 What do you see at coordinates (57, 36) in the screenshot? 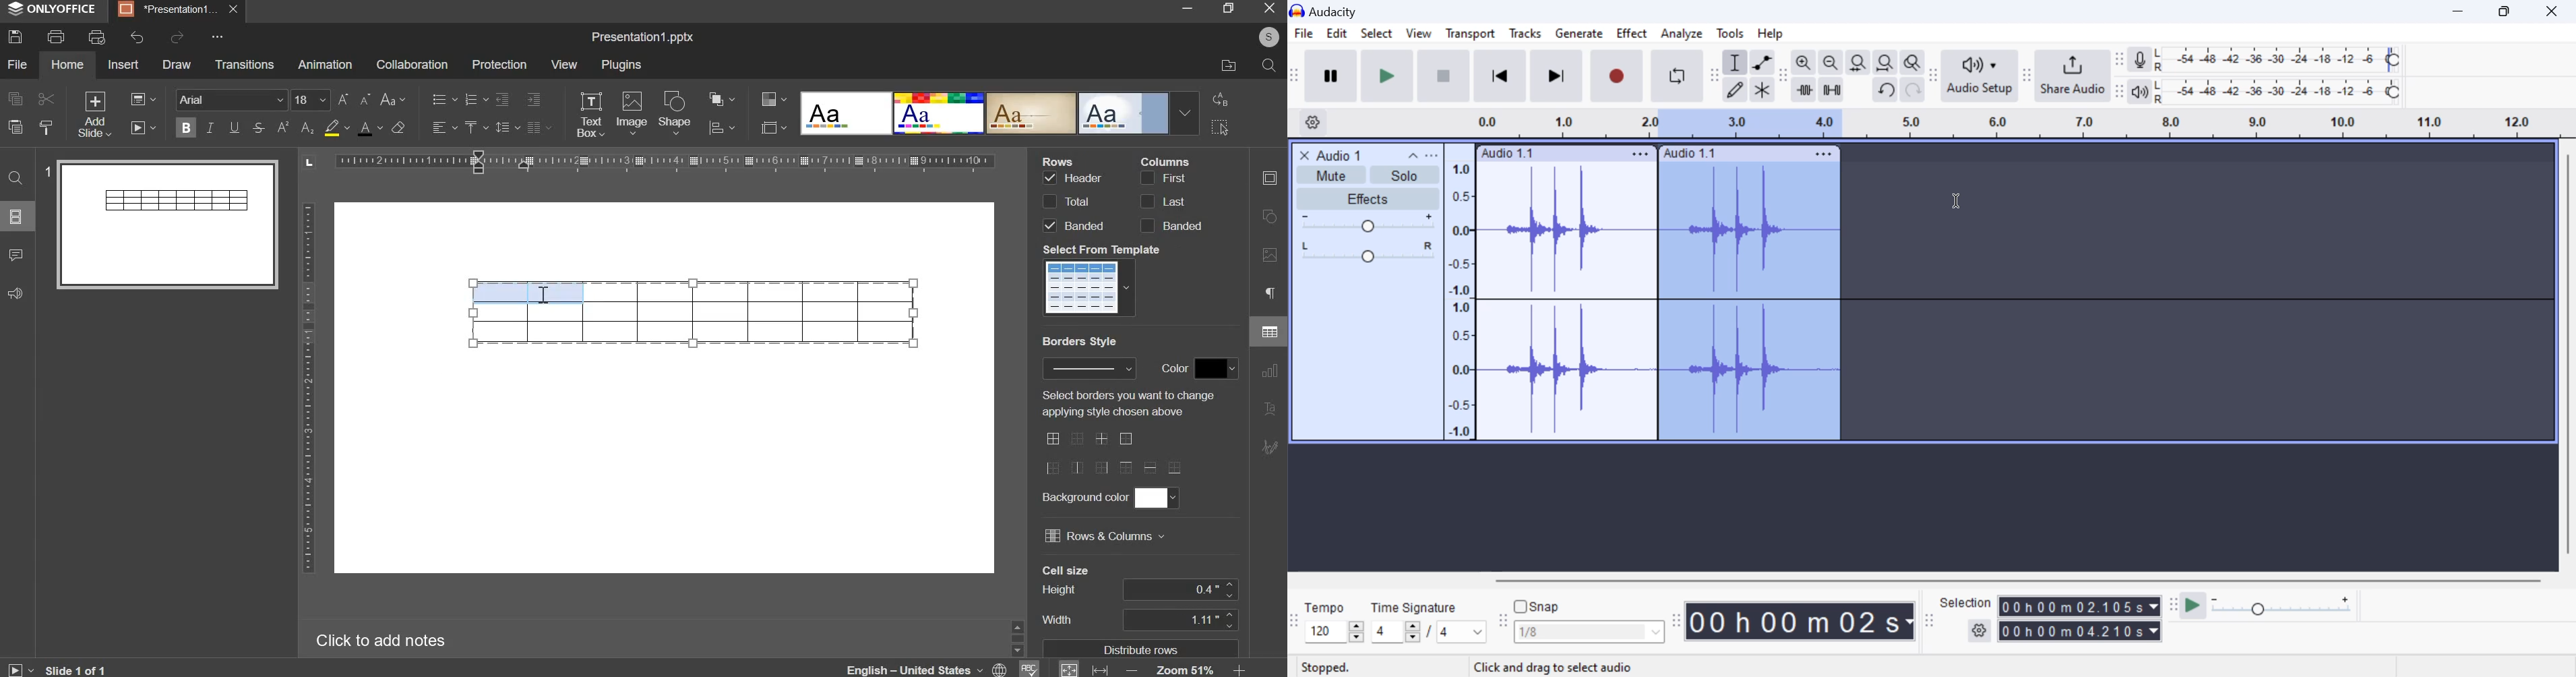
I see `print` at bounding box center [57, 36].